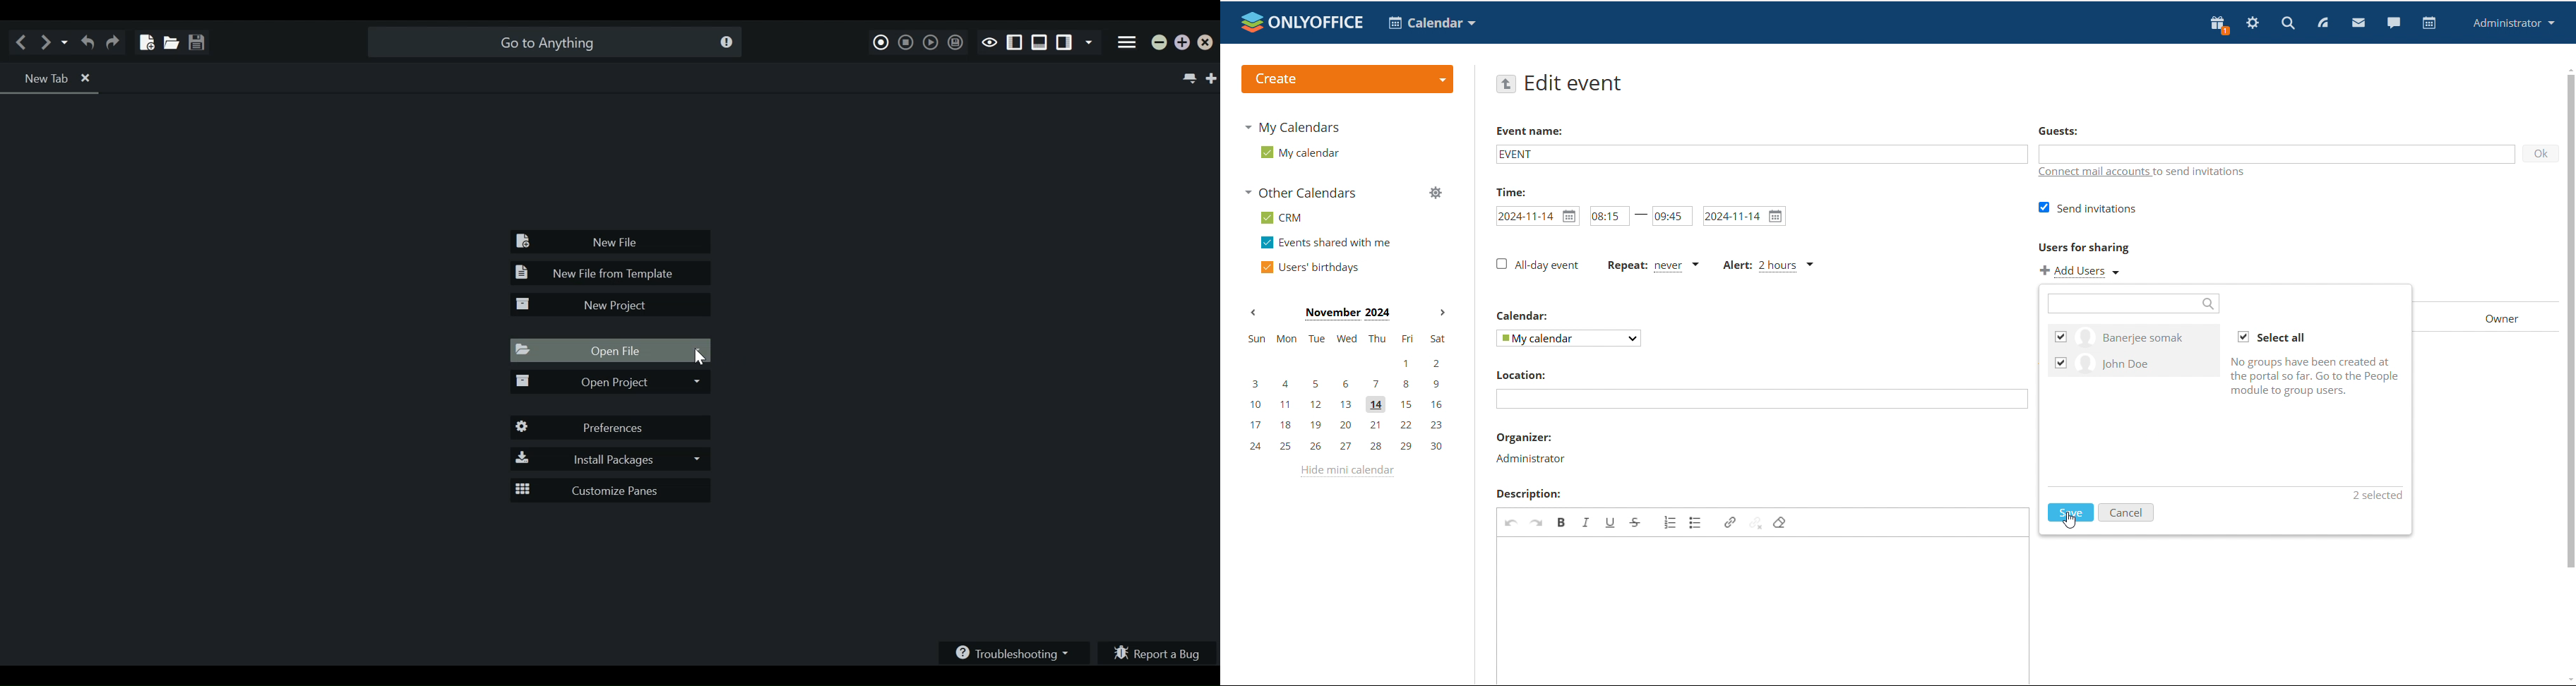 The image size is (2576, 700). What do you see at coordinates (1253, 313) in the screenshot?
I see `previous month` at bounding box center [1253, 313].